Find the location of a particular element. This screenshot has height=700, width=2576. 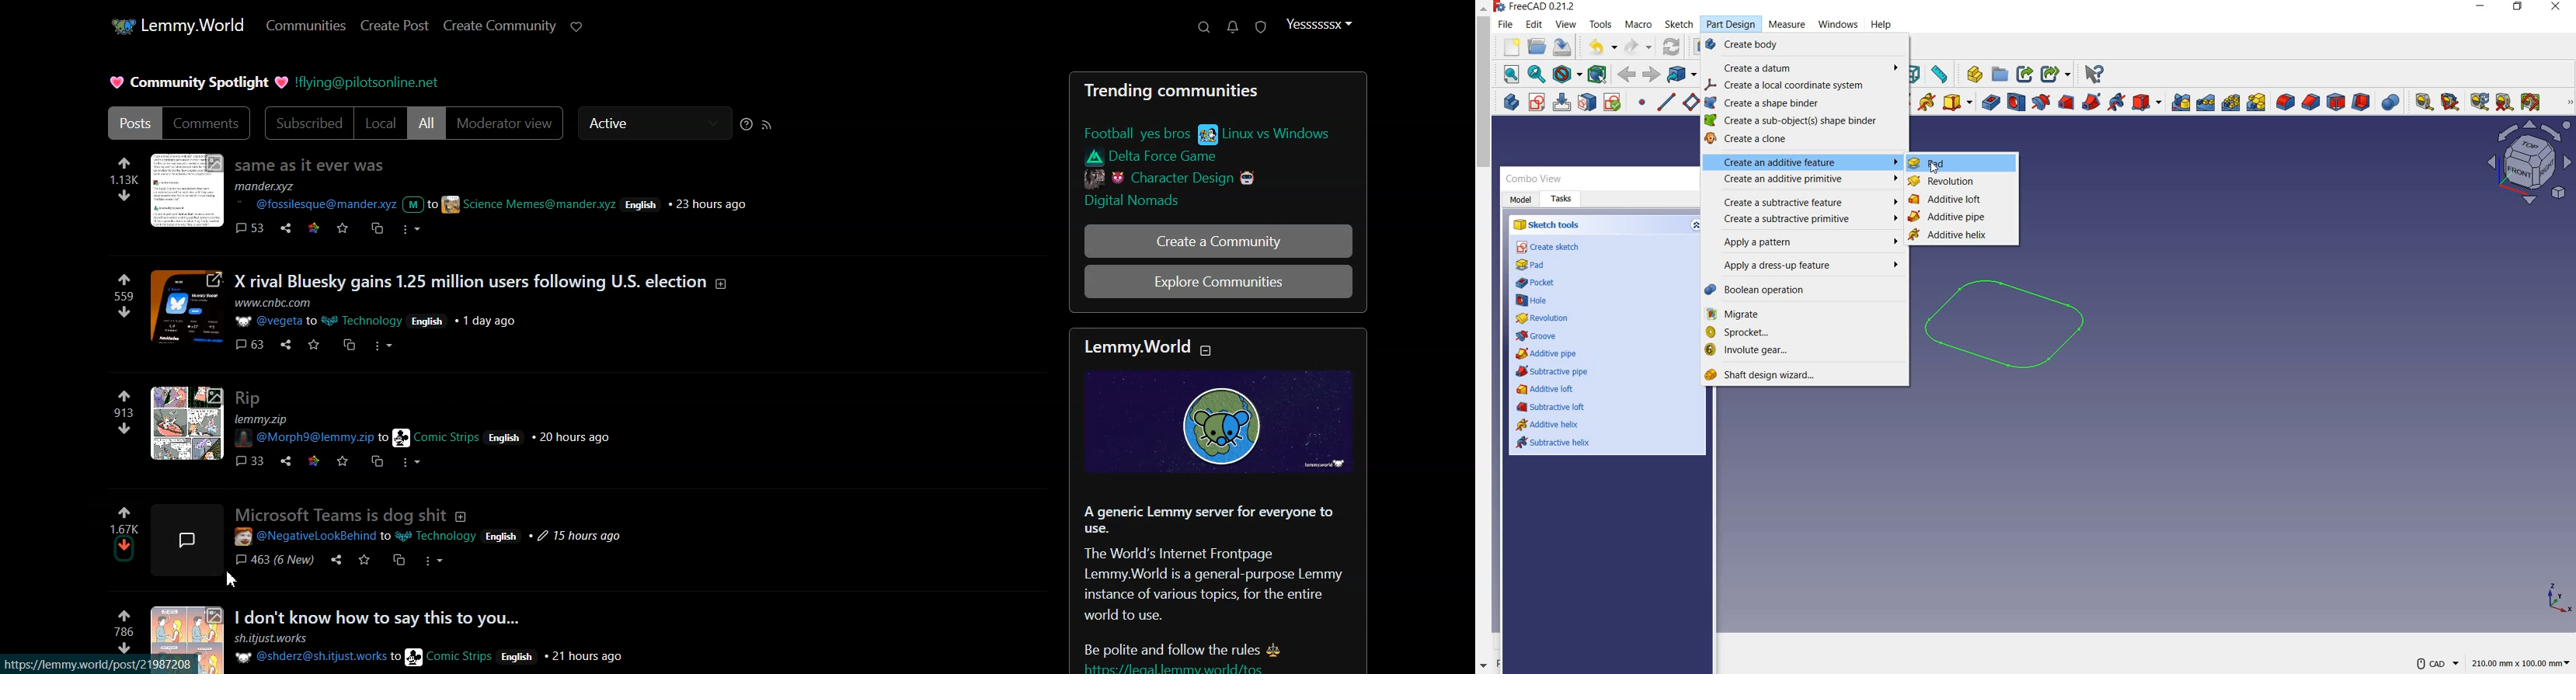

create an additive primitive is located at coordinates (1956, 103).